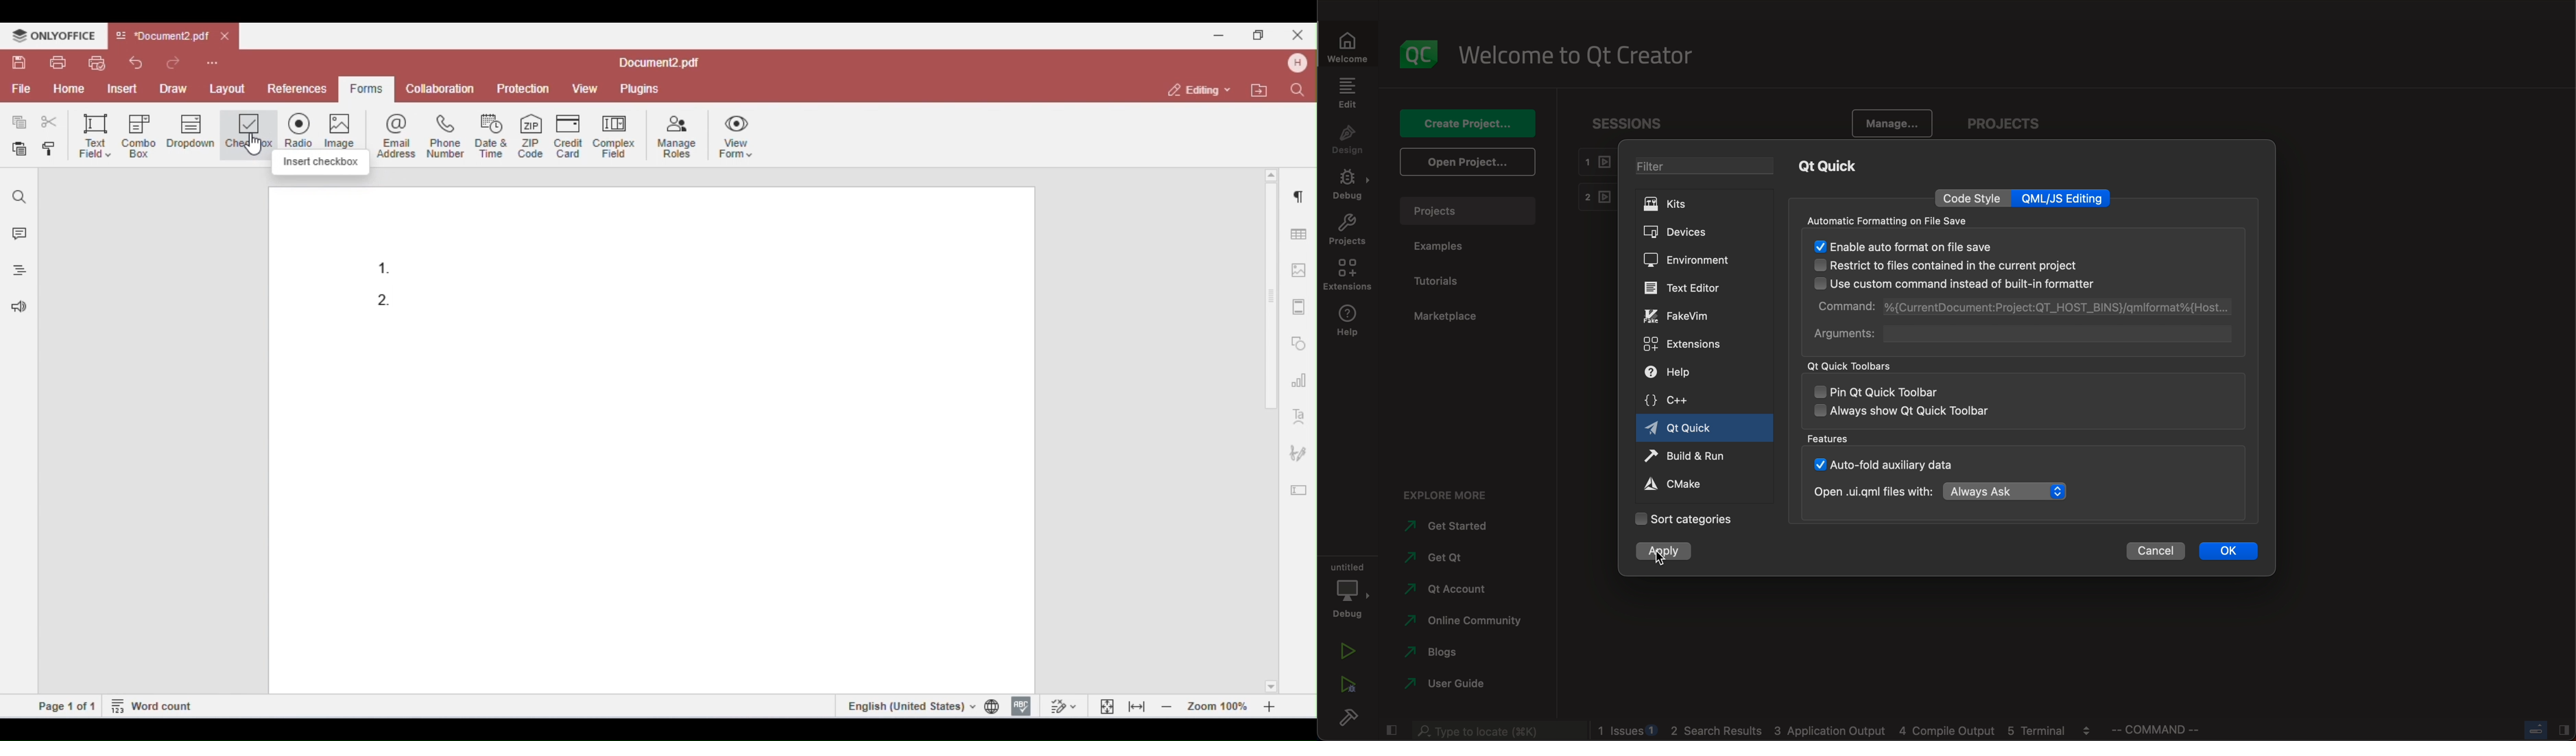 The height and width of the screenshot is (756, 2576). What do you see at coordinates (1893, 122) in the screenshot?
I see `manage` at bounding box center [1893, 122].